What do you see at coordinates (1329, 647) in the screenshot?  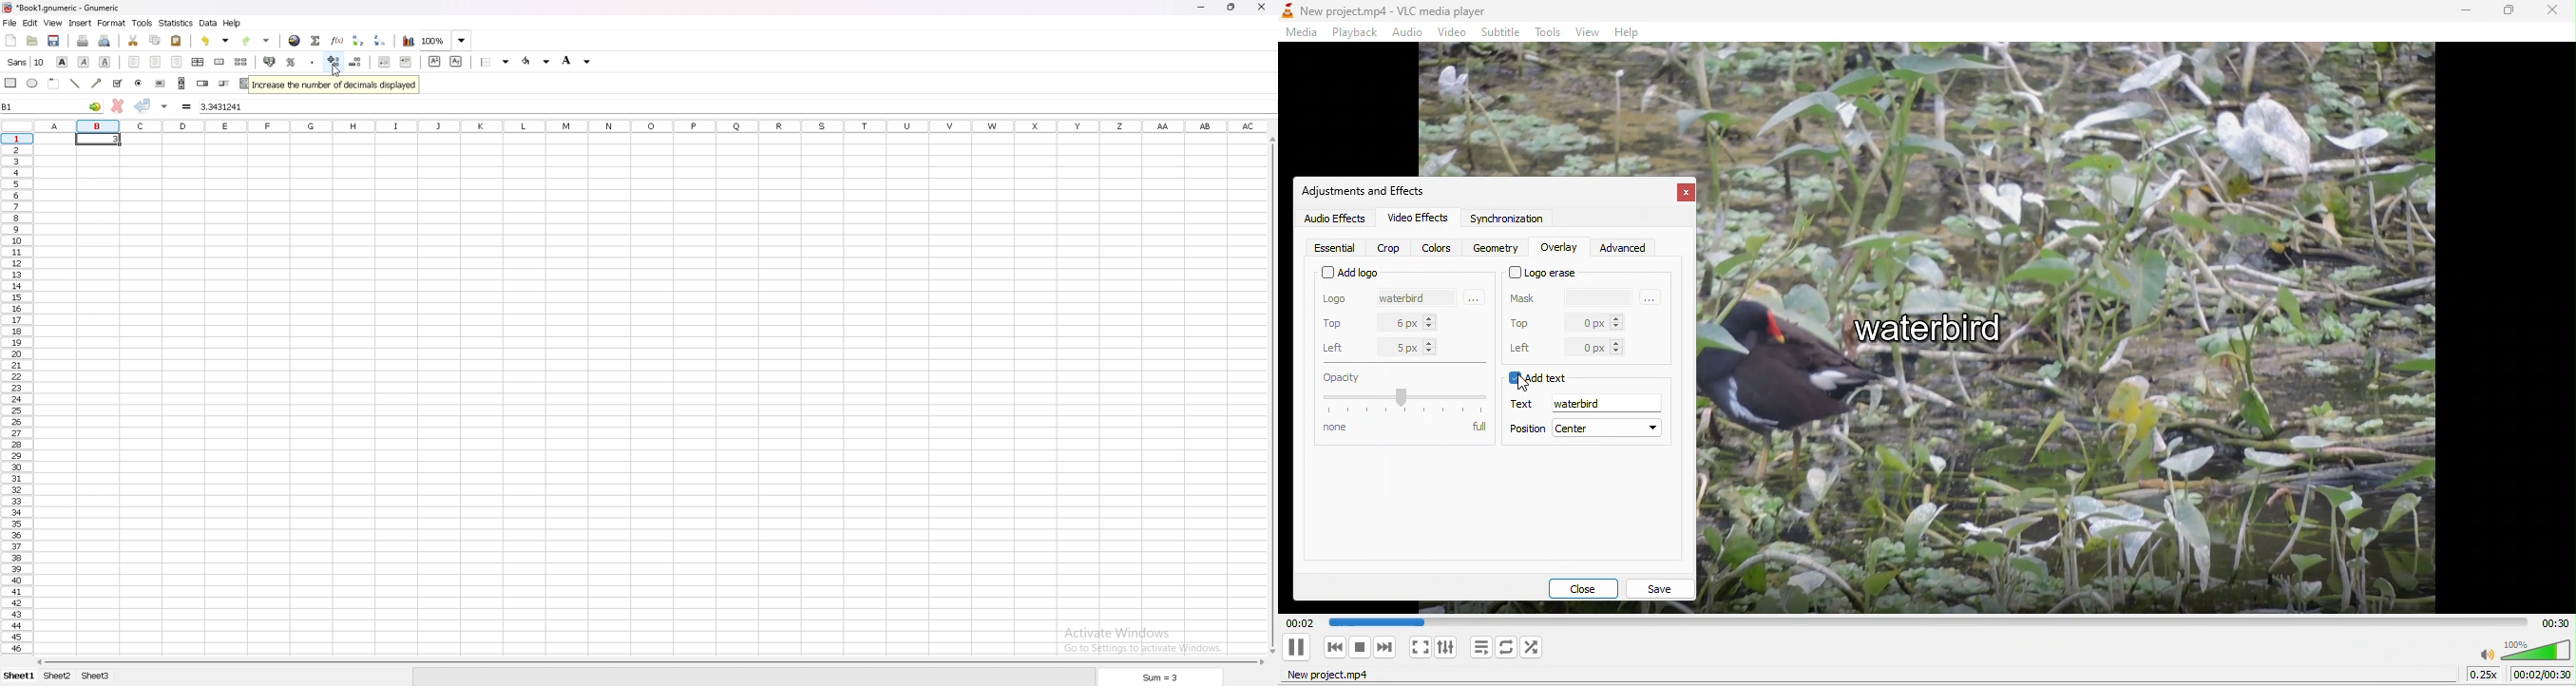 I see `previous media` at bounding box center [1329, 647].